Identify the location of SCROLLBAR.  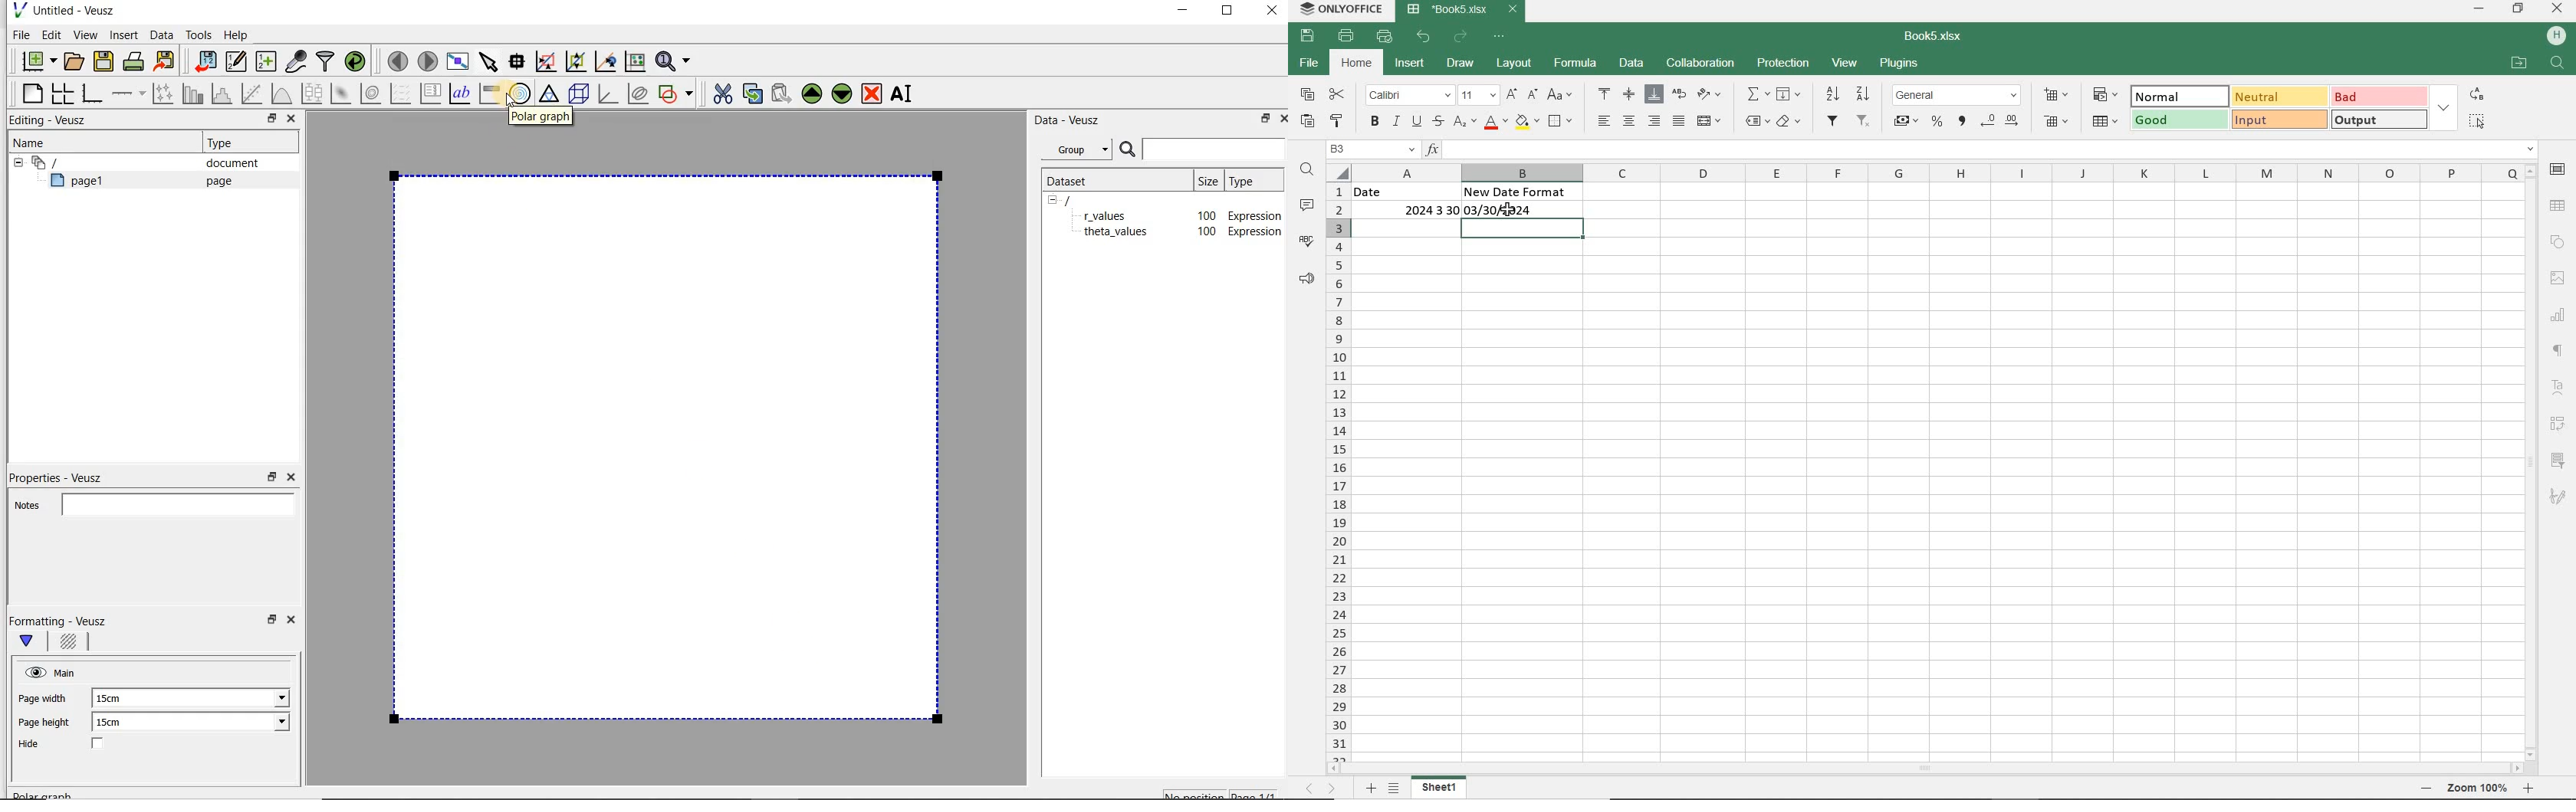
(2533, 460).